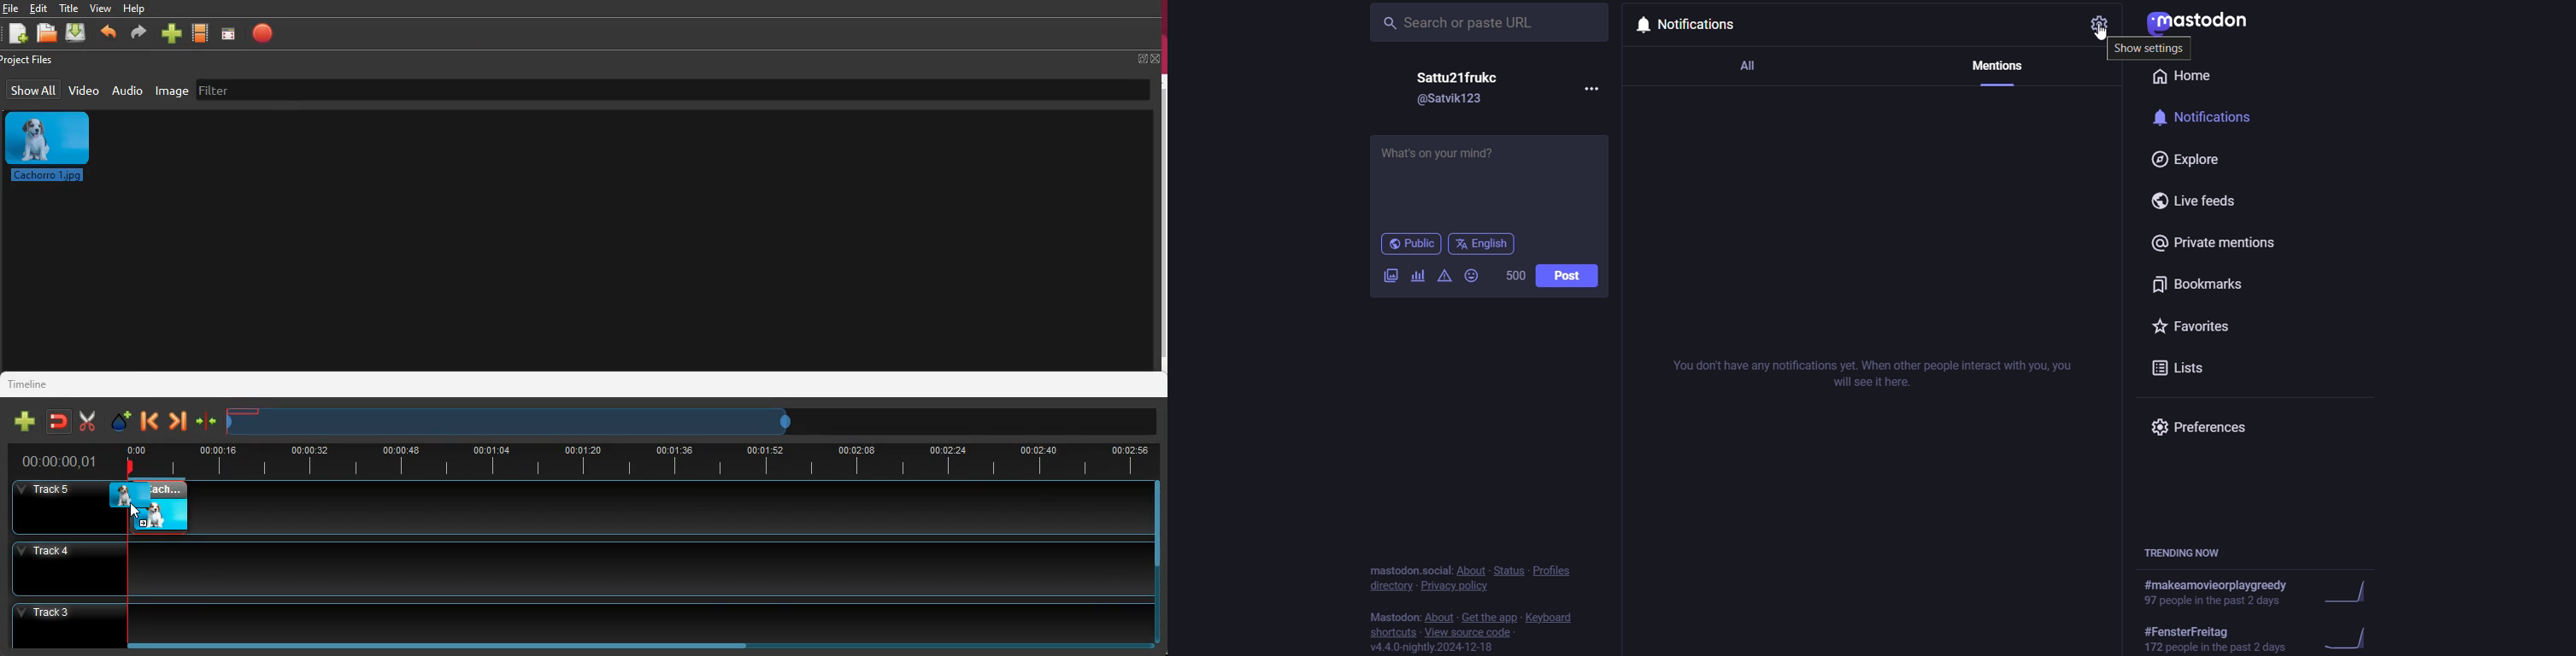  What do you see at coordinates (103, 9) in the screenshot?
I see `view` at bounding box center [103, 9].